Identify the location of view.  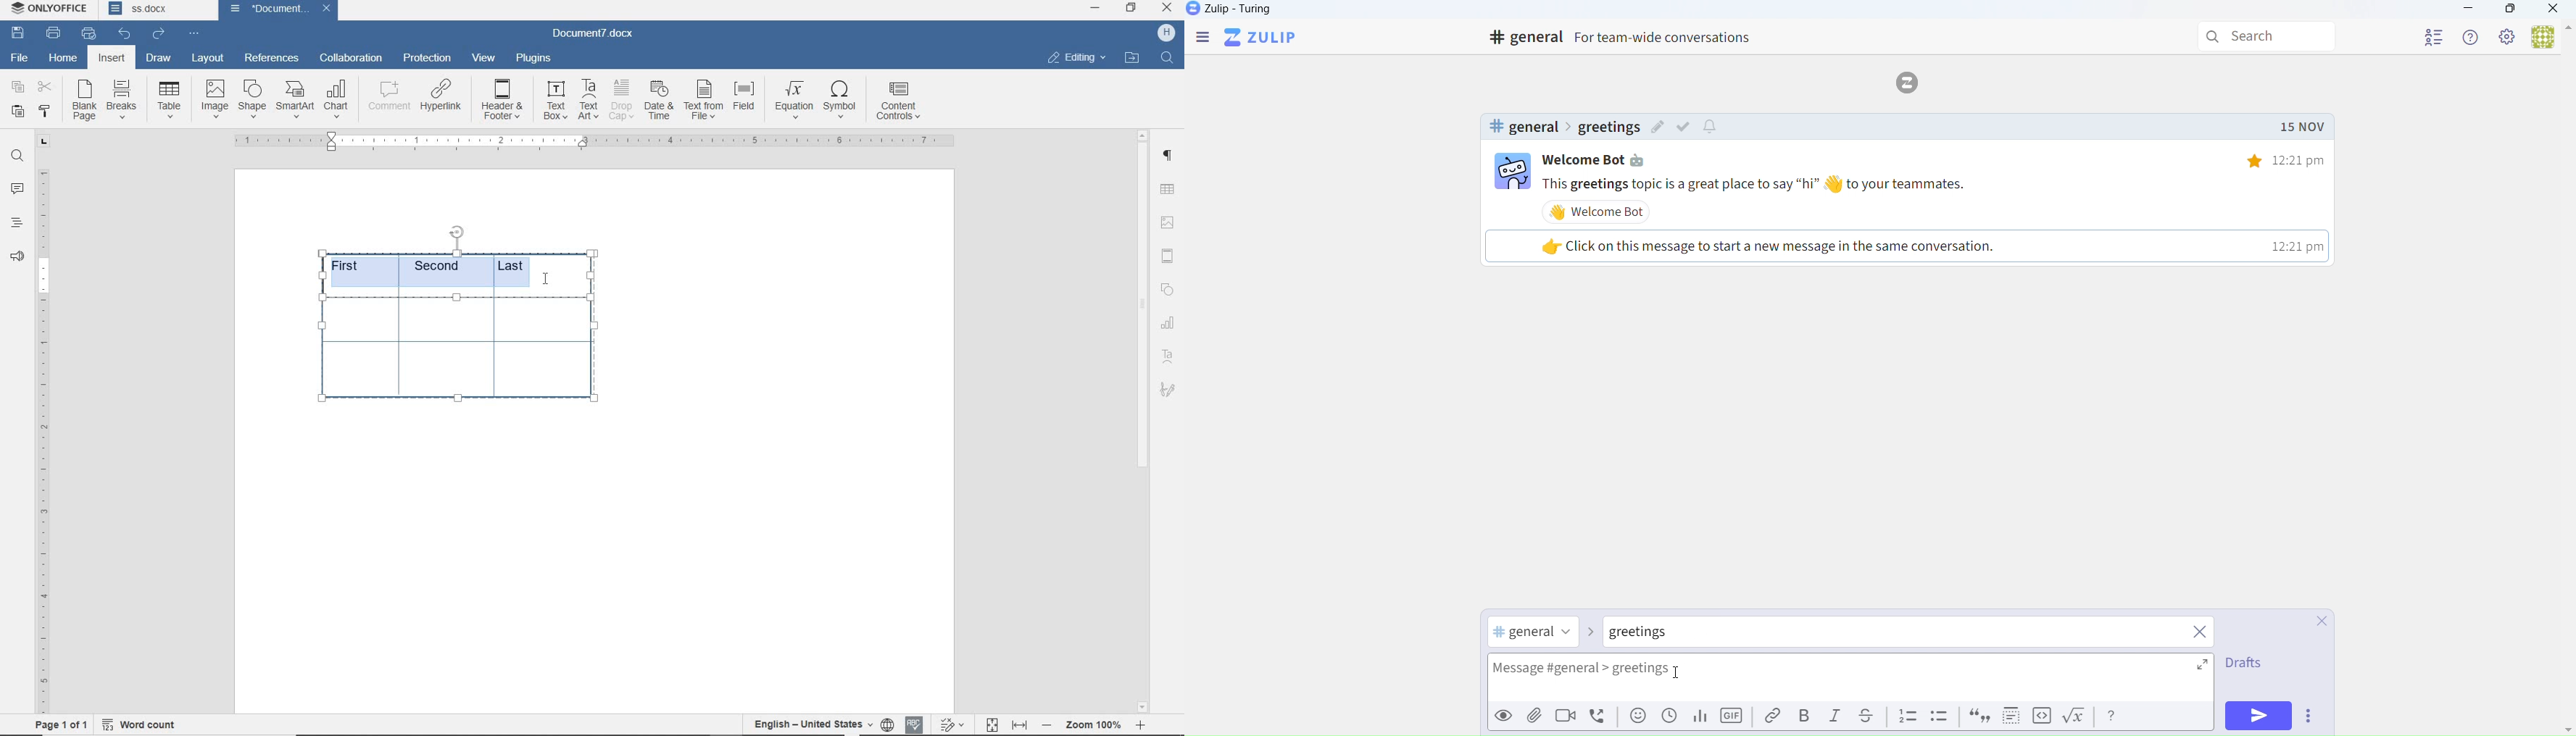
(485, 59).